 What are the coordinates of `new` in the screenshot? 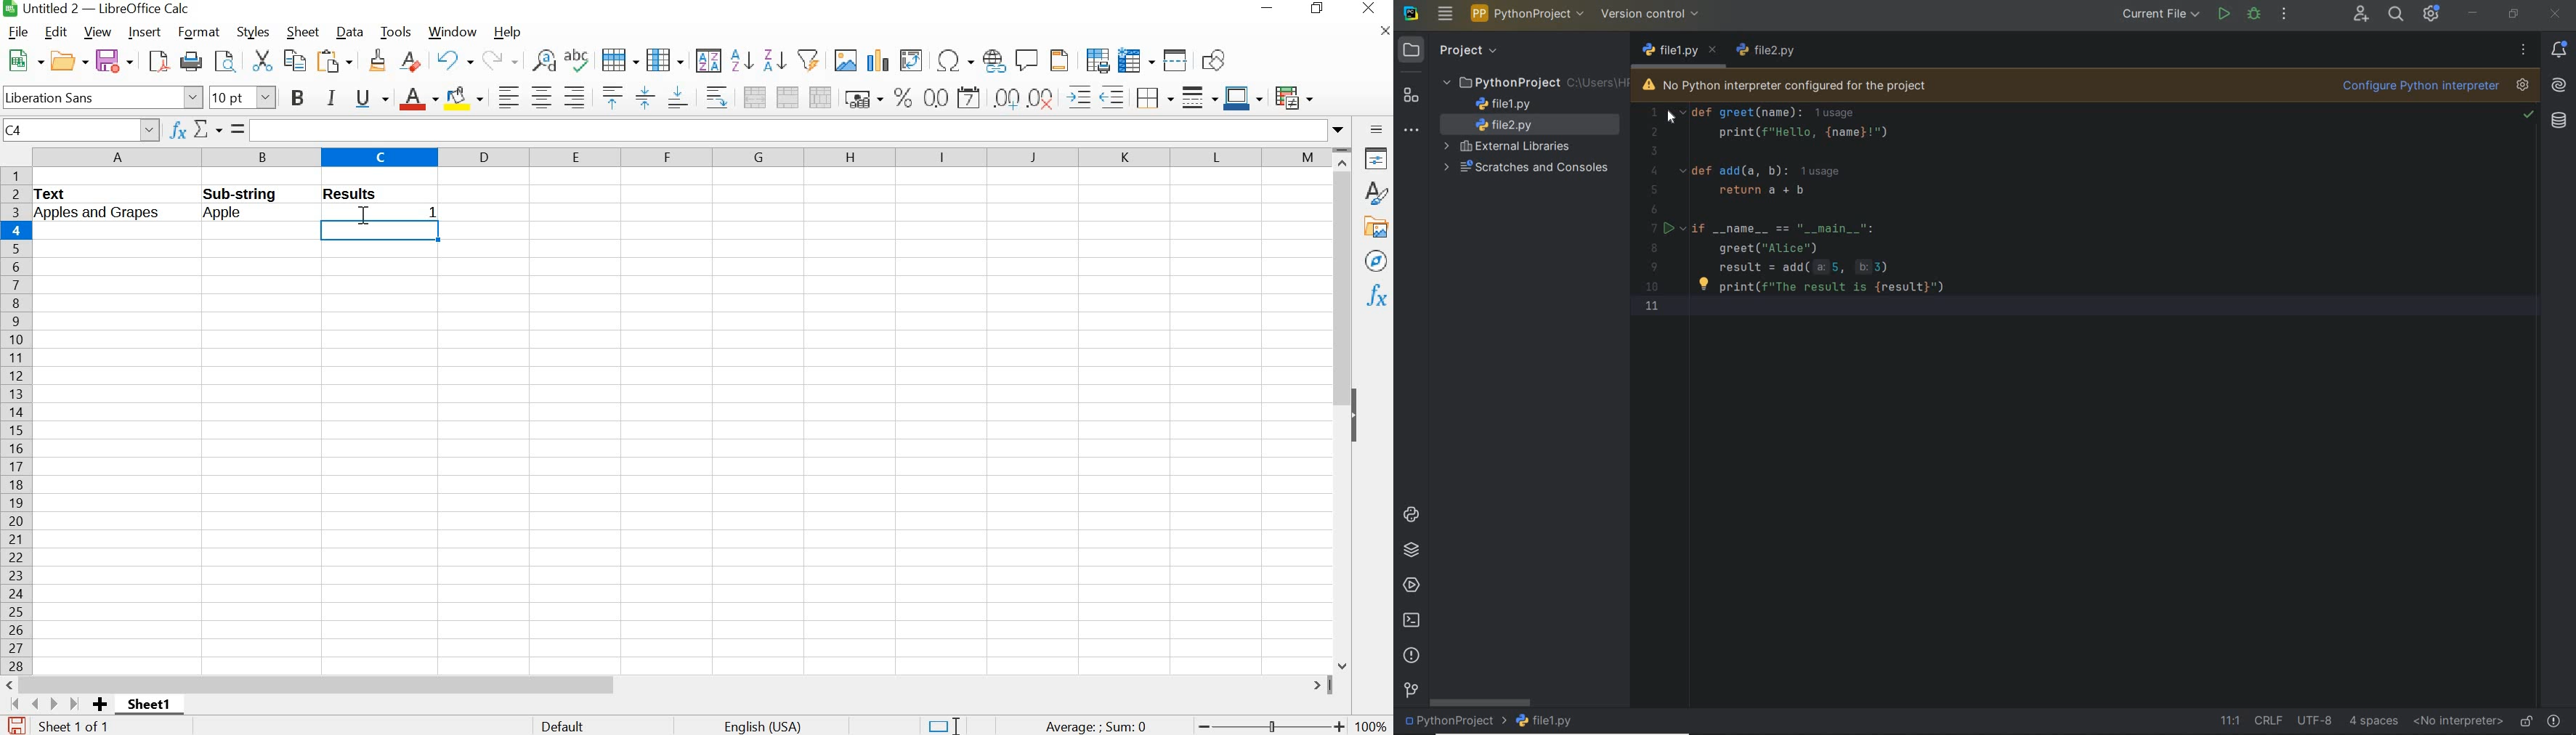 It's located at (23, 59).